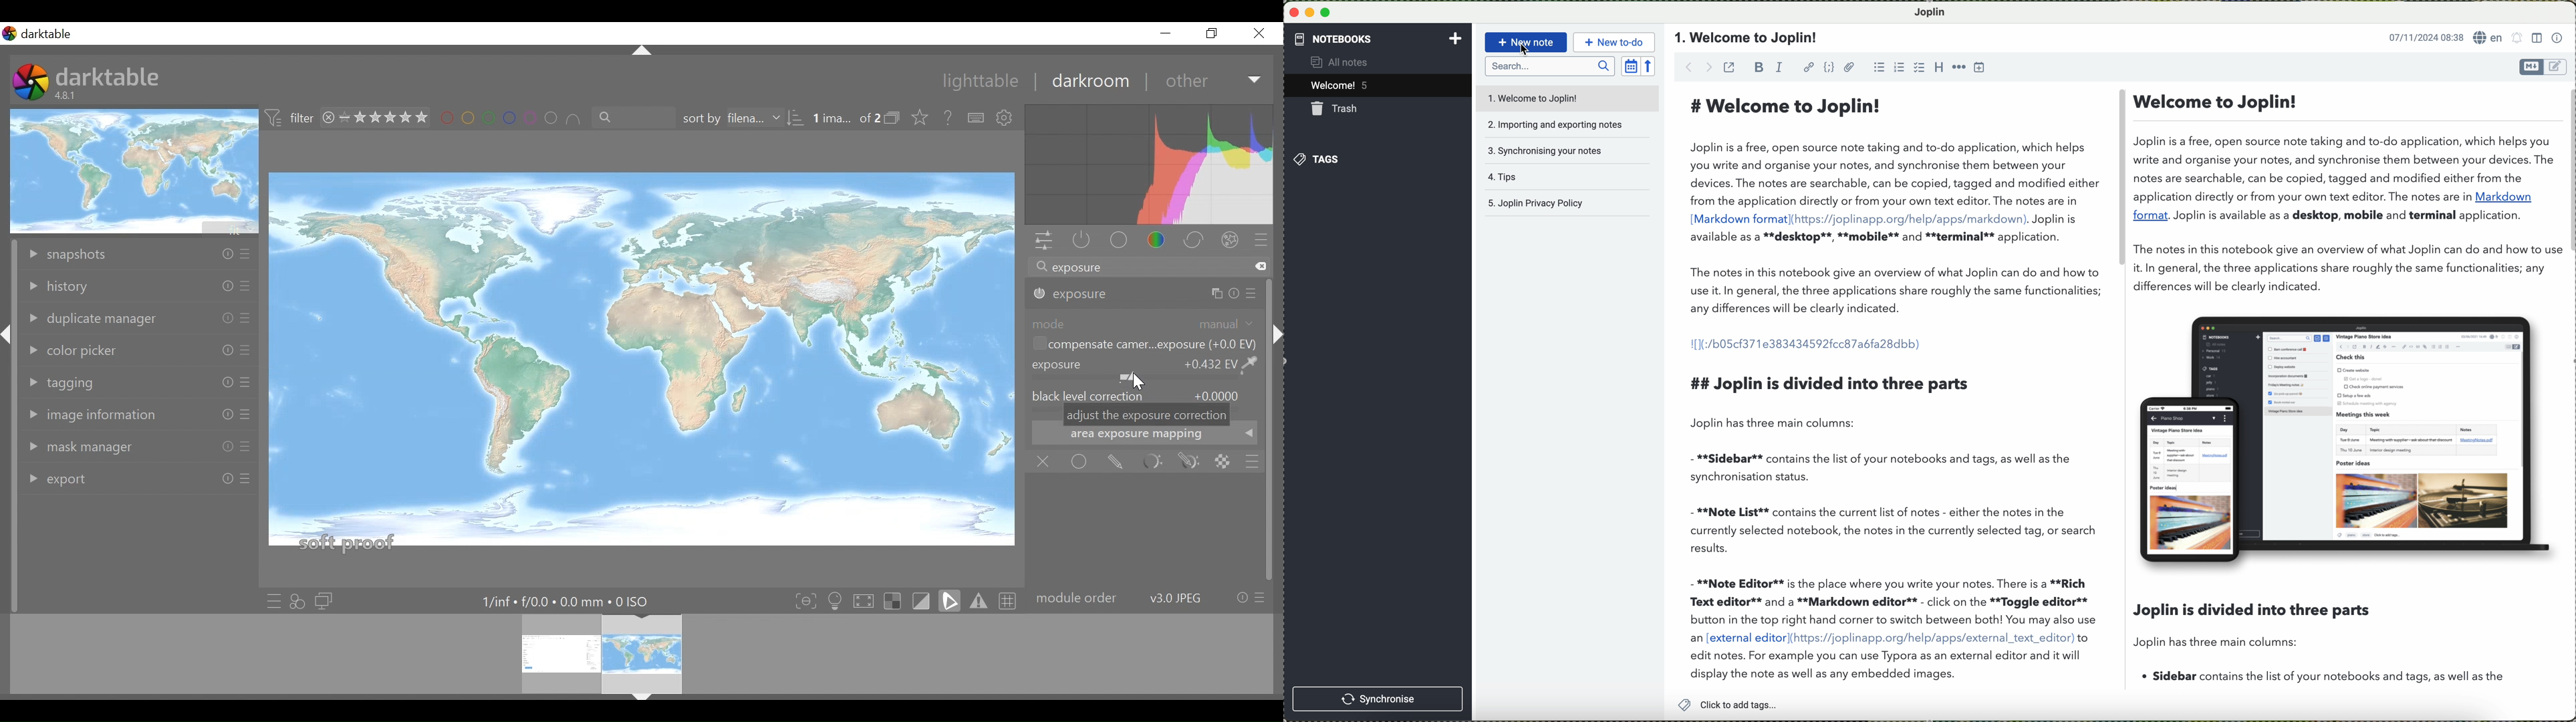 The width and height of the screenshot is (2576, 728). What do you see at coordinates (245, 483) in the screenshot?
I see `` at bounding box center [245, 483].